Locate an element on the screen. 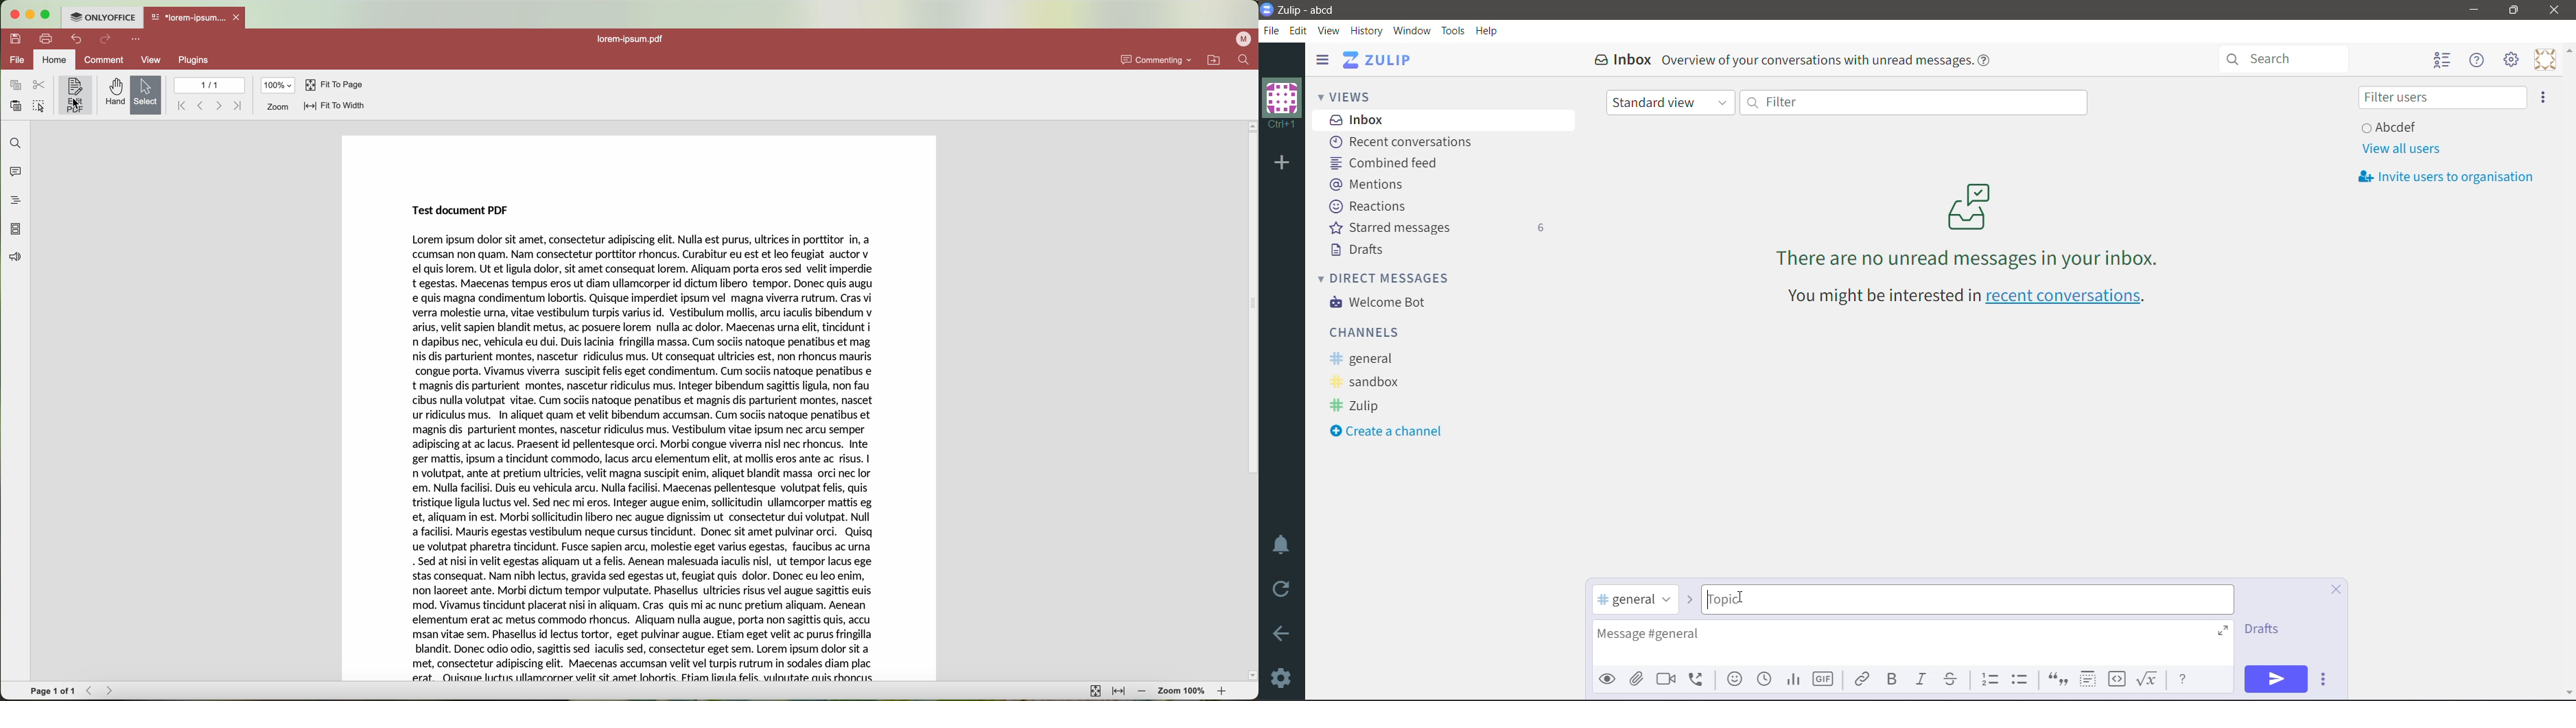 This screenshot has width=2576, height=728. Drafts is located at coordinates (2267, 629).